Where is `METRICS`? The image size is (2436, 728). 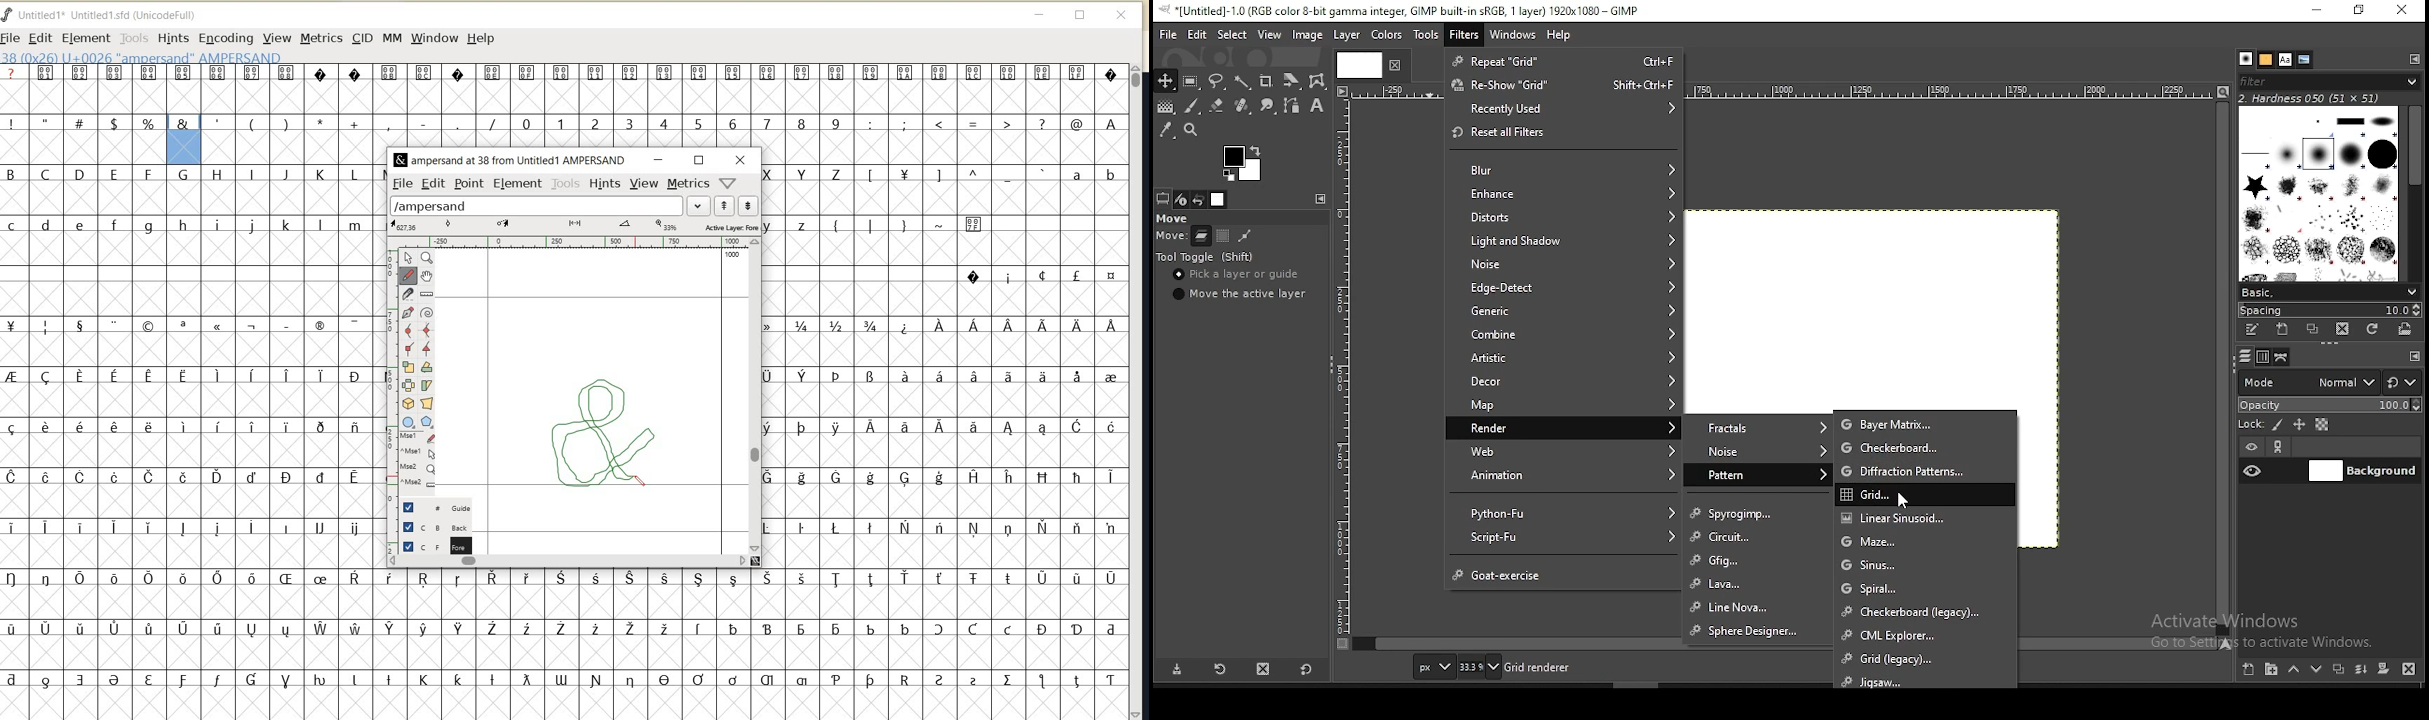 METRICS is located at coordinates (320, 39).